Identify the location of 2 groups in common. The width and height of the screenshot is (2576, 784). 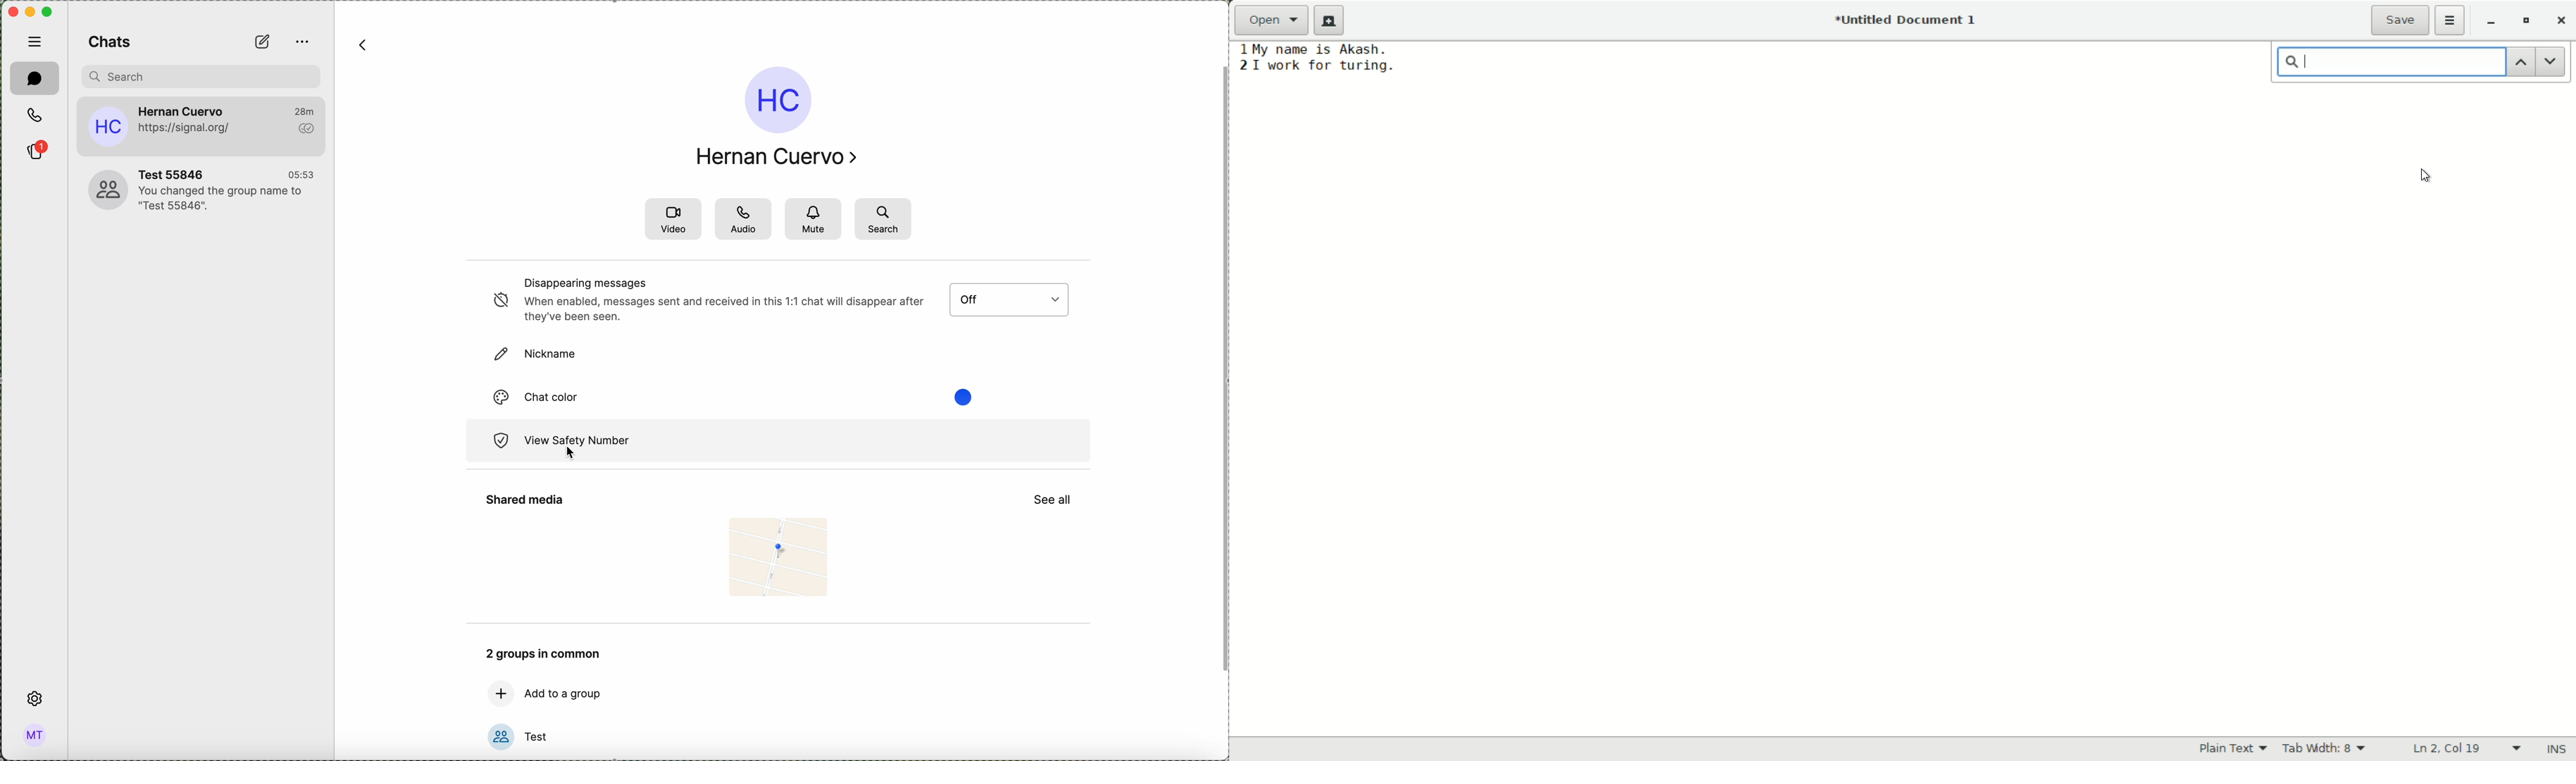
(544, 654).